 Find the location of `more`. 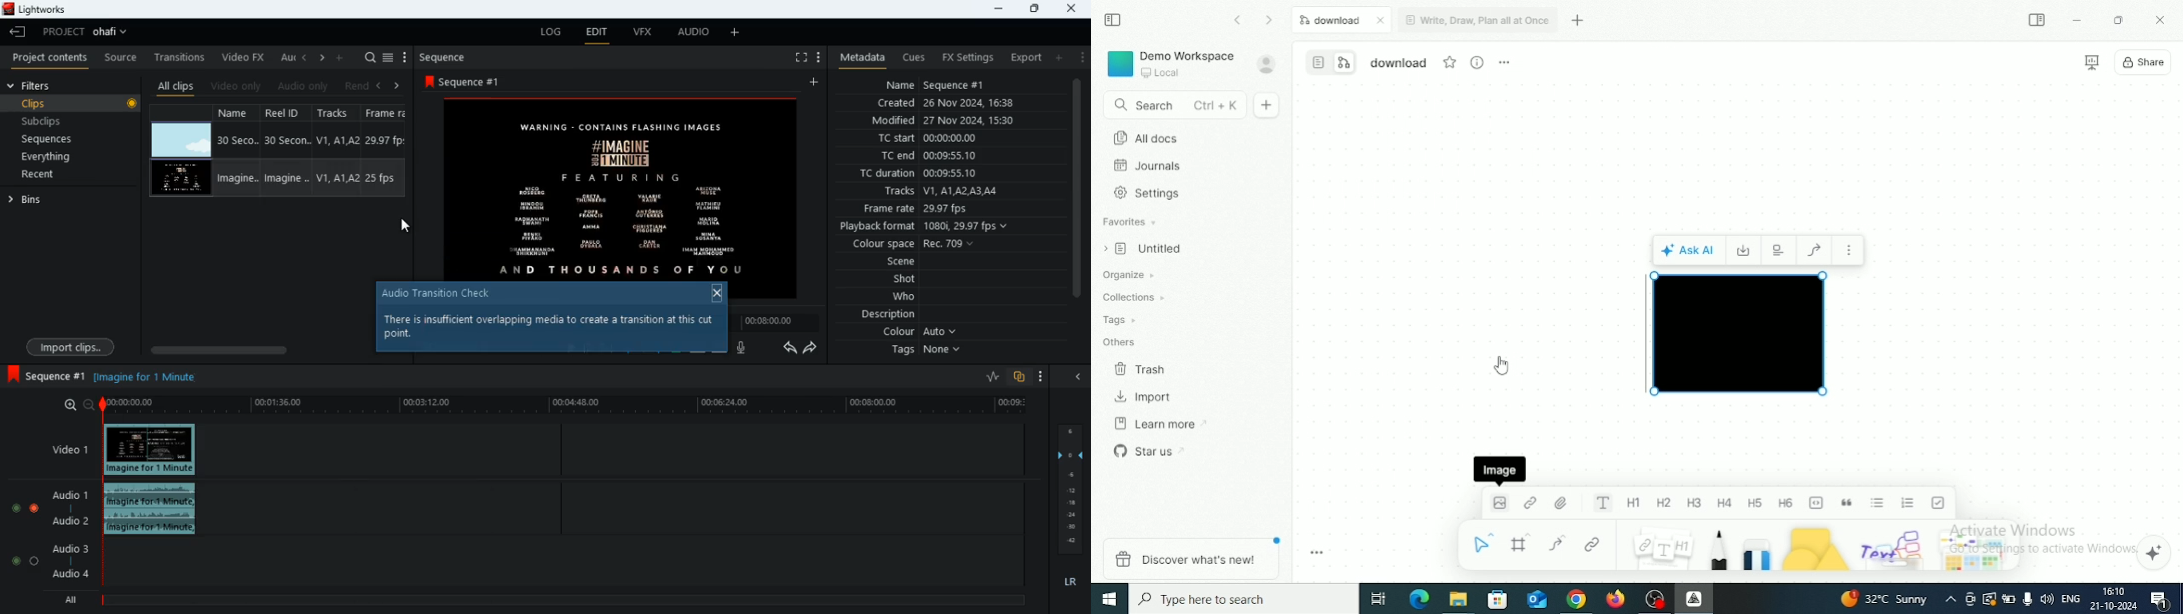

more is located at coordinates (817, 56).